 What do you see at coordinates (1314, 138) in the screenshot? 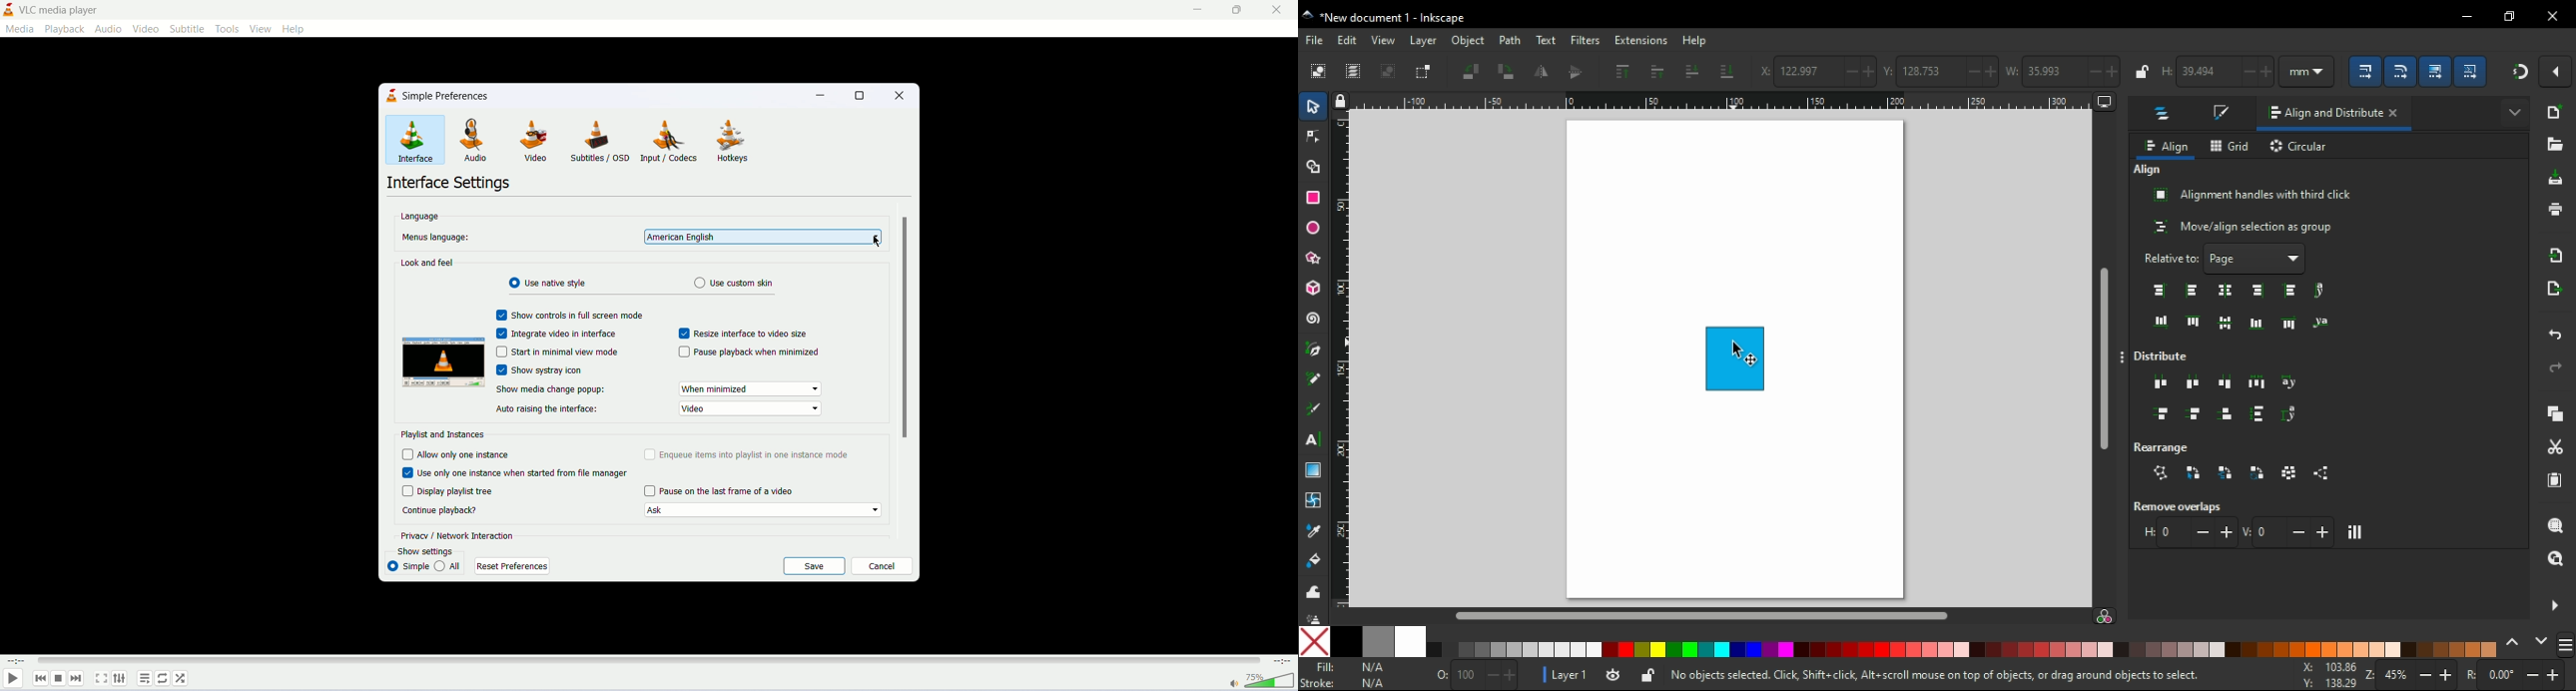
I see `node tool` at bounding box center [1314, 138].